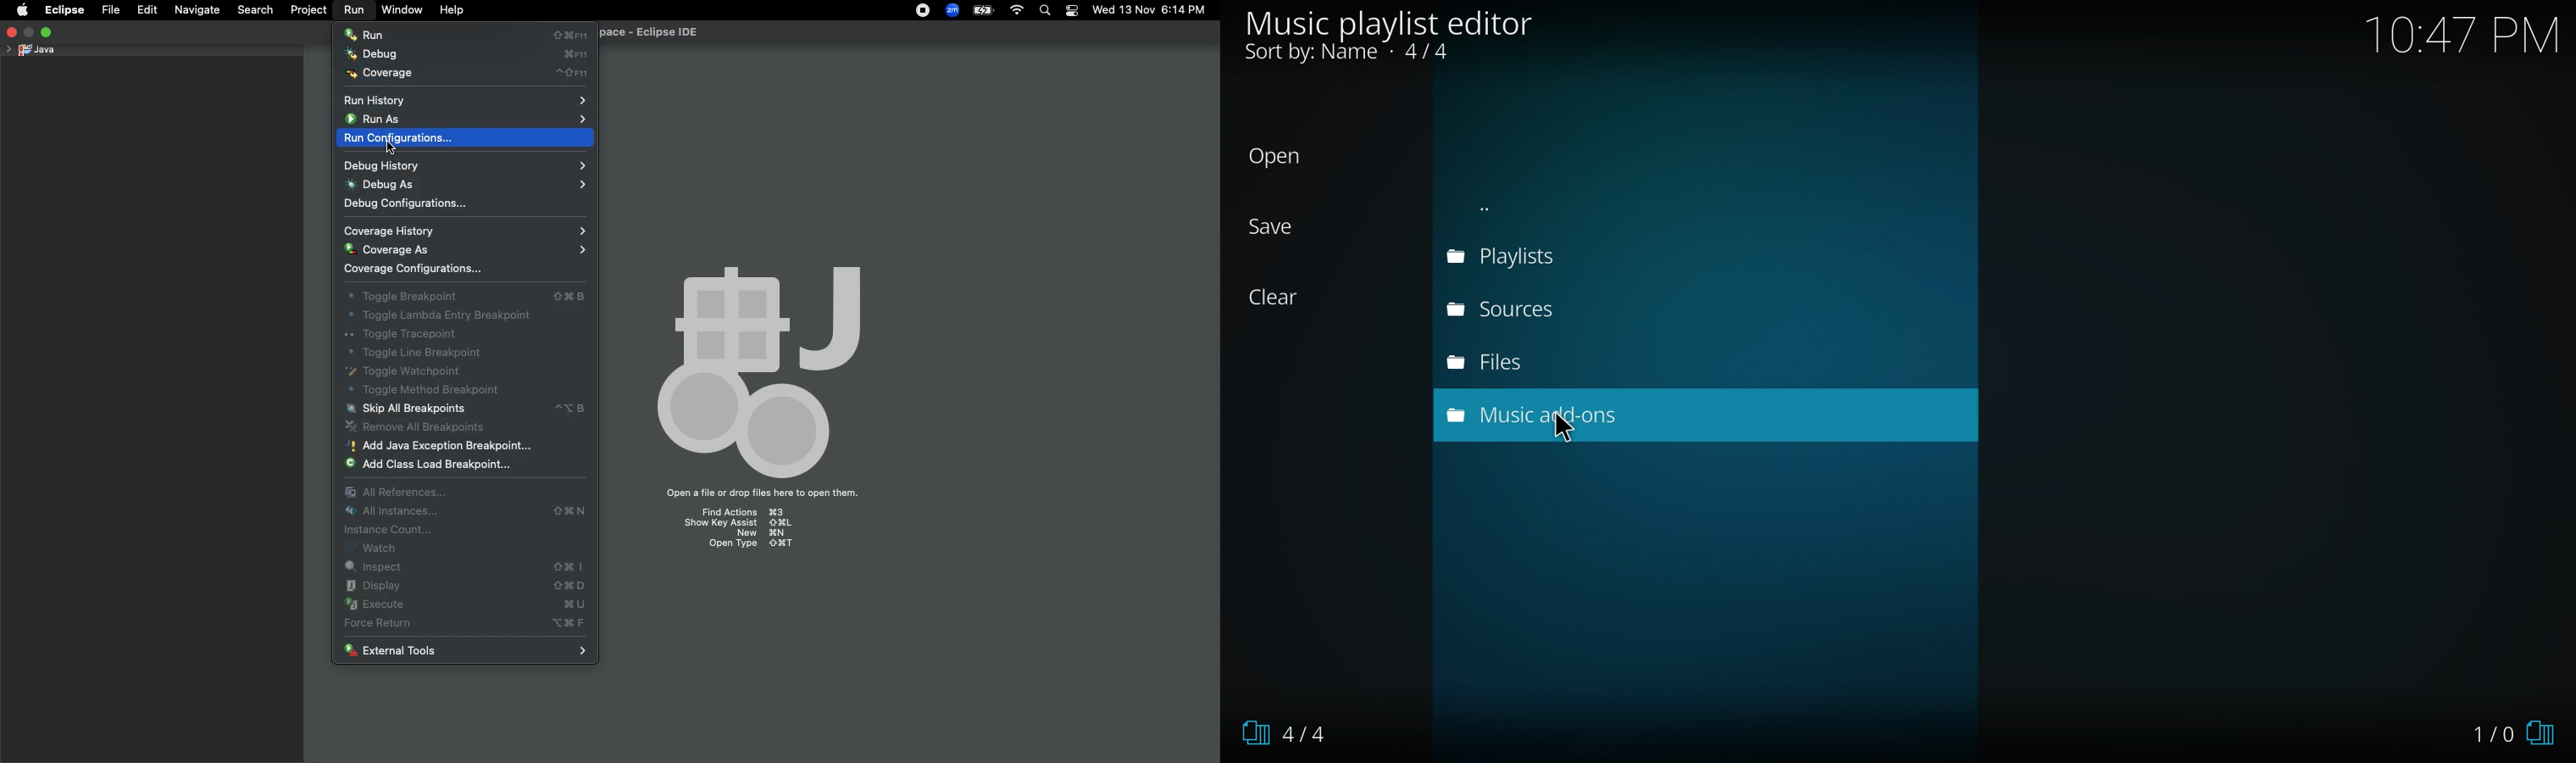 This screenshot has width=2576, height=784. I want to click on new ⌘N, so click(763, 533).